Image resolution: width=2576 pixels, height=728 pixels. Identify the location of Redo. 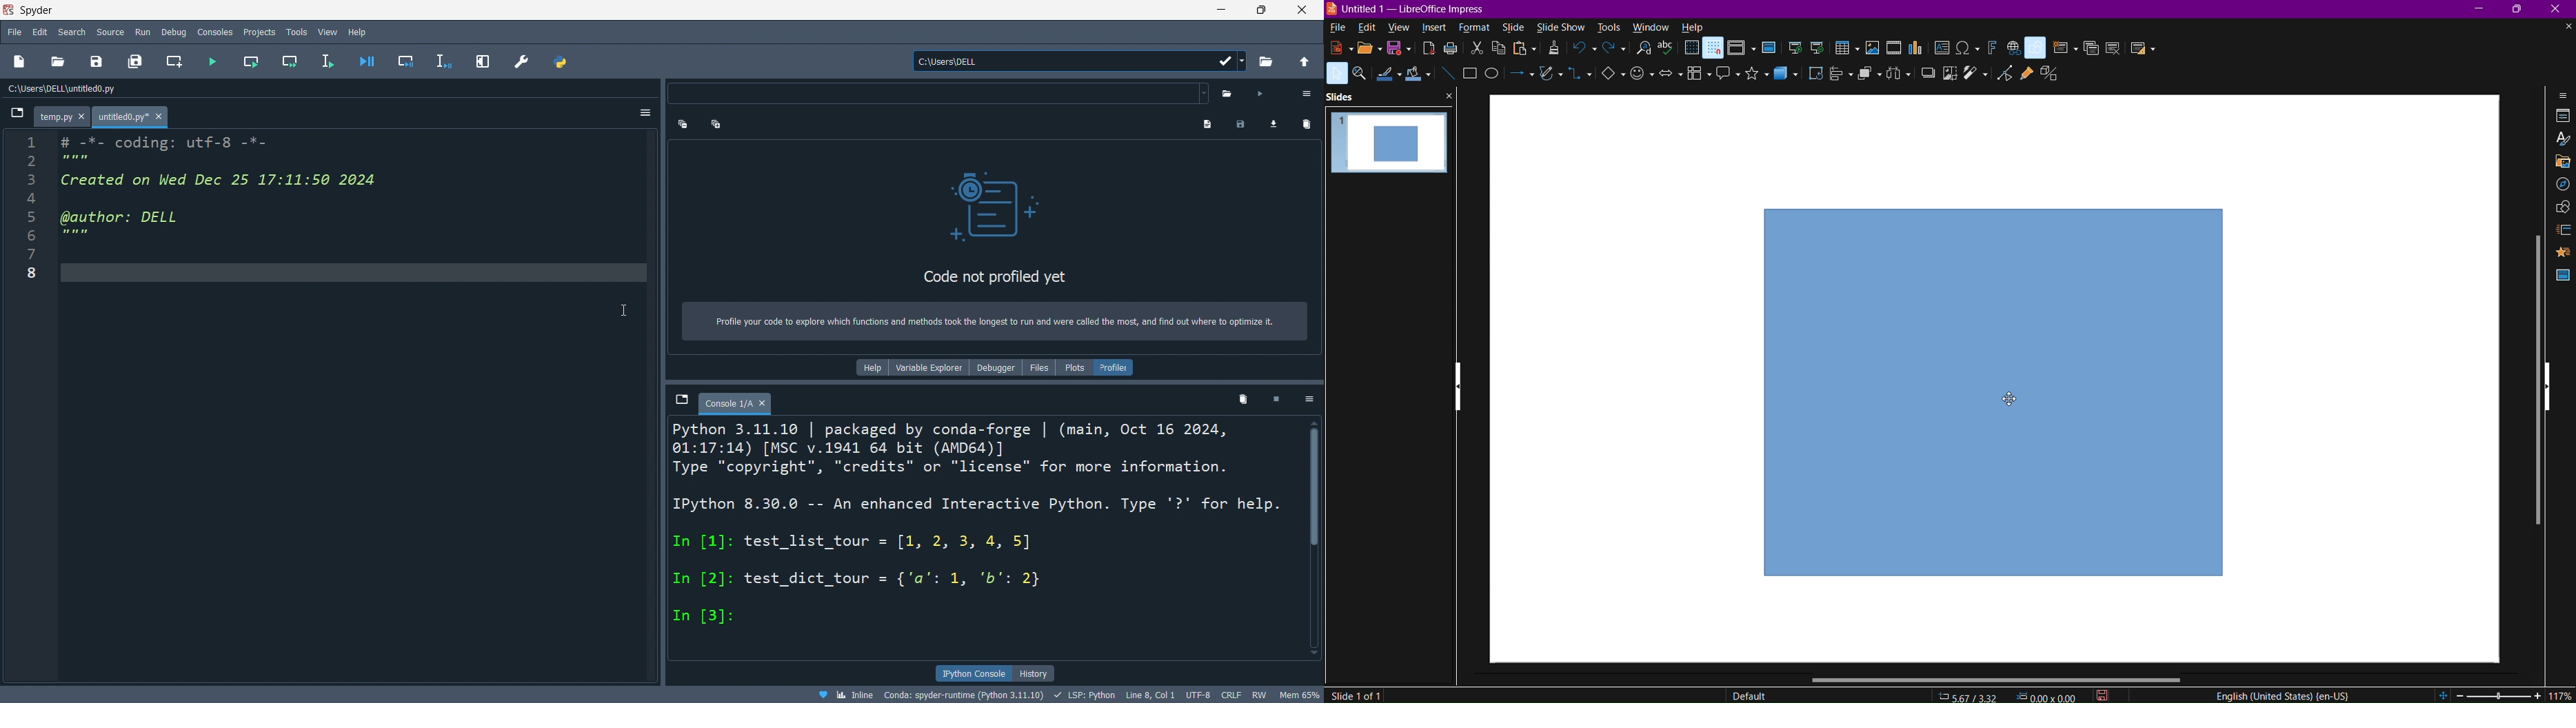
(1613, 50).